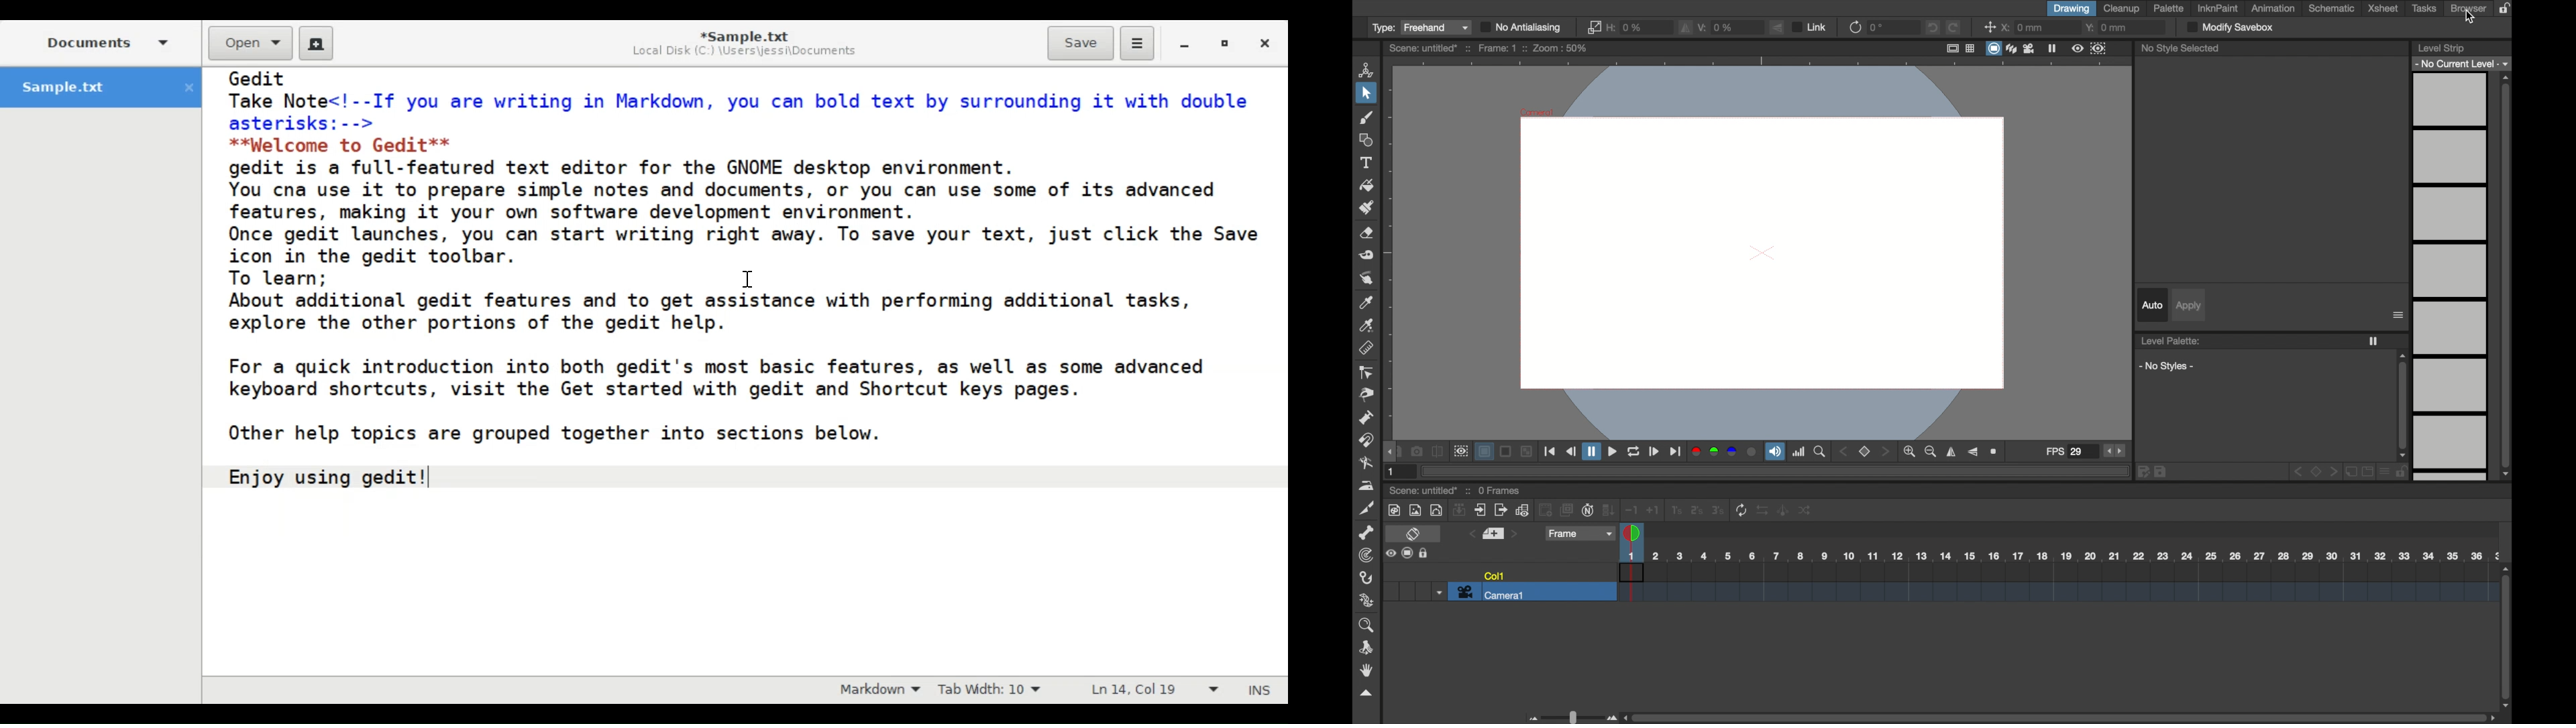 Image resolution: width=2576 pixels, height=728 pixels. Describe the element at coordinates (2106, 27) in the screenshot. I see `y` at that location.